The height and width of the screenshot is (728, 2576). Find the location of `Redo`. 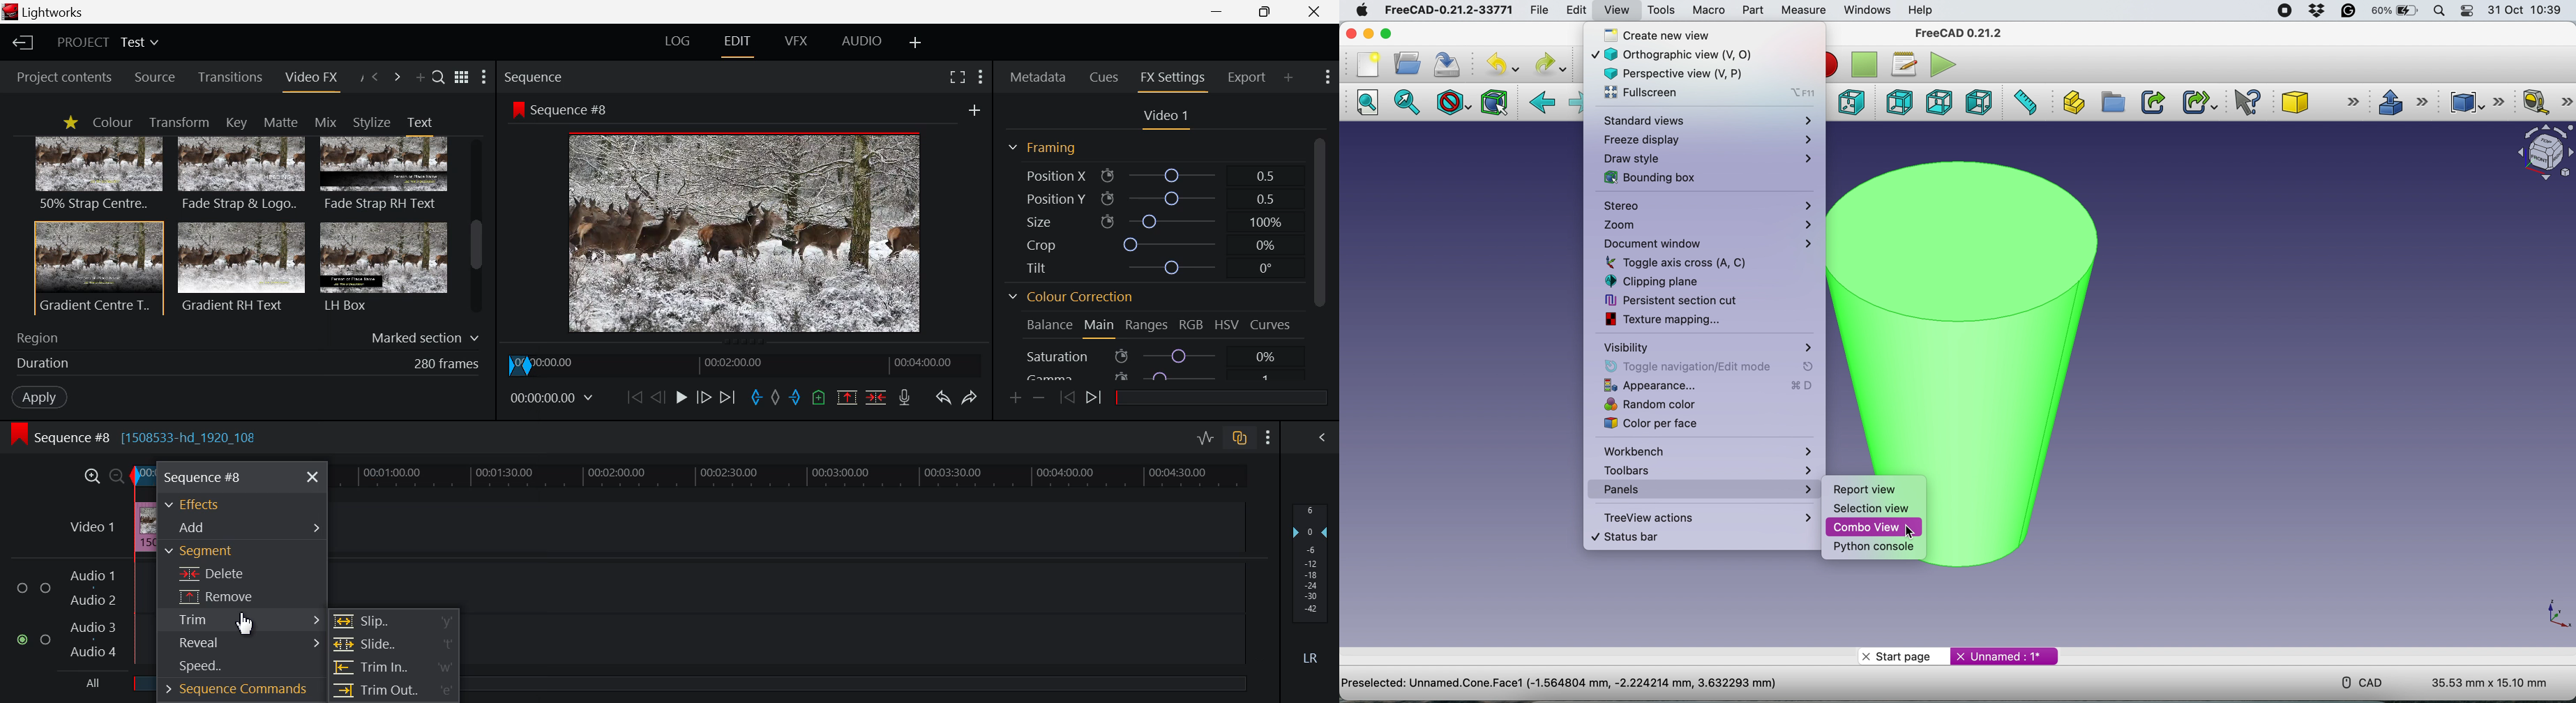

Redo is located at coordinates (972, 396).